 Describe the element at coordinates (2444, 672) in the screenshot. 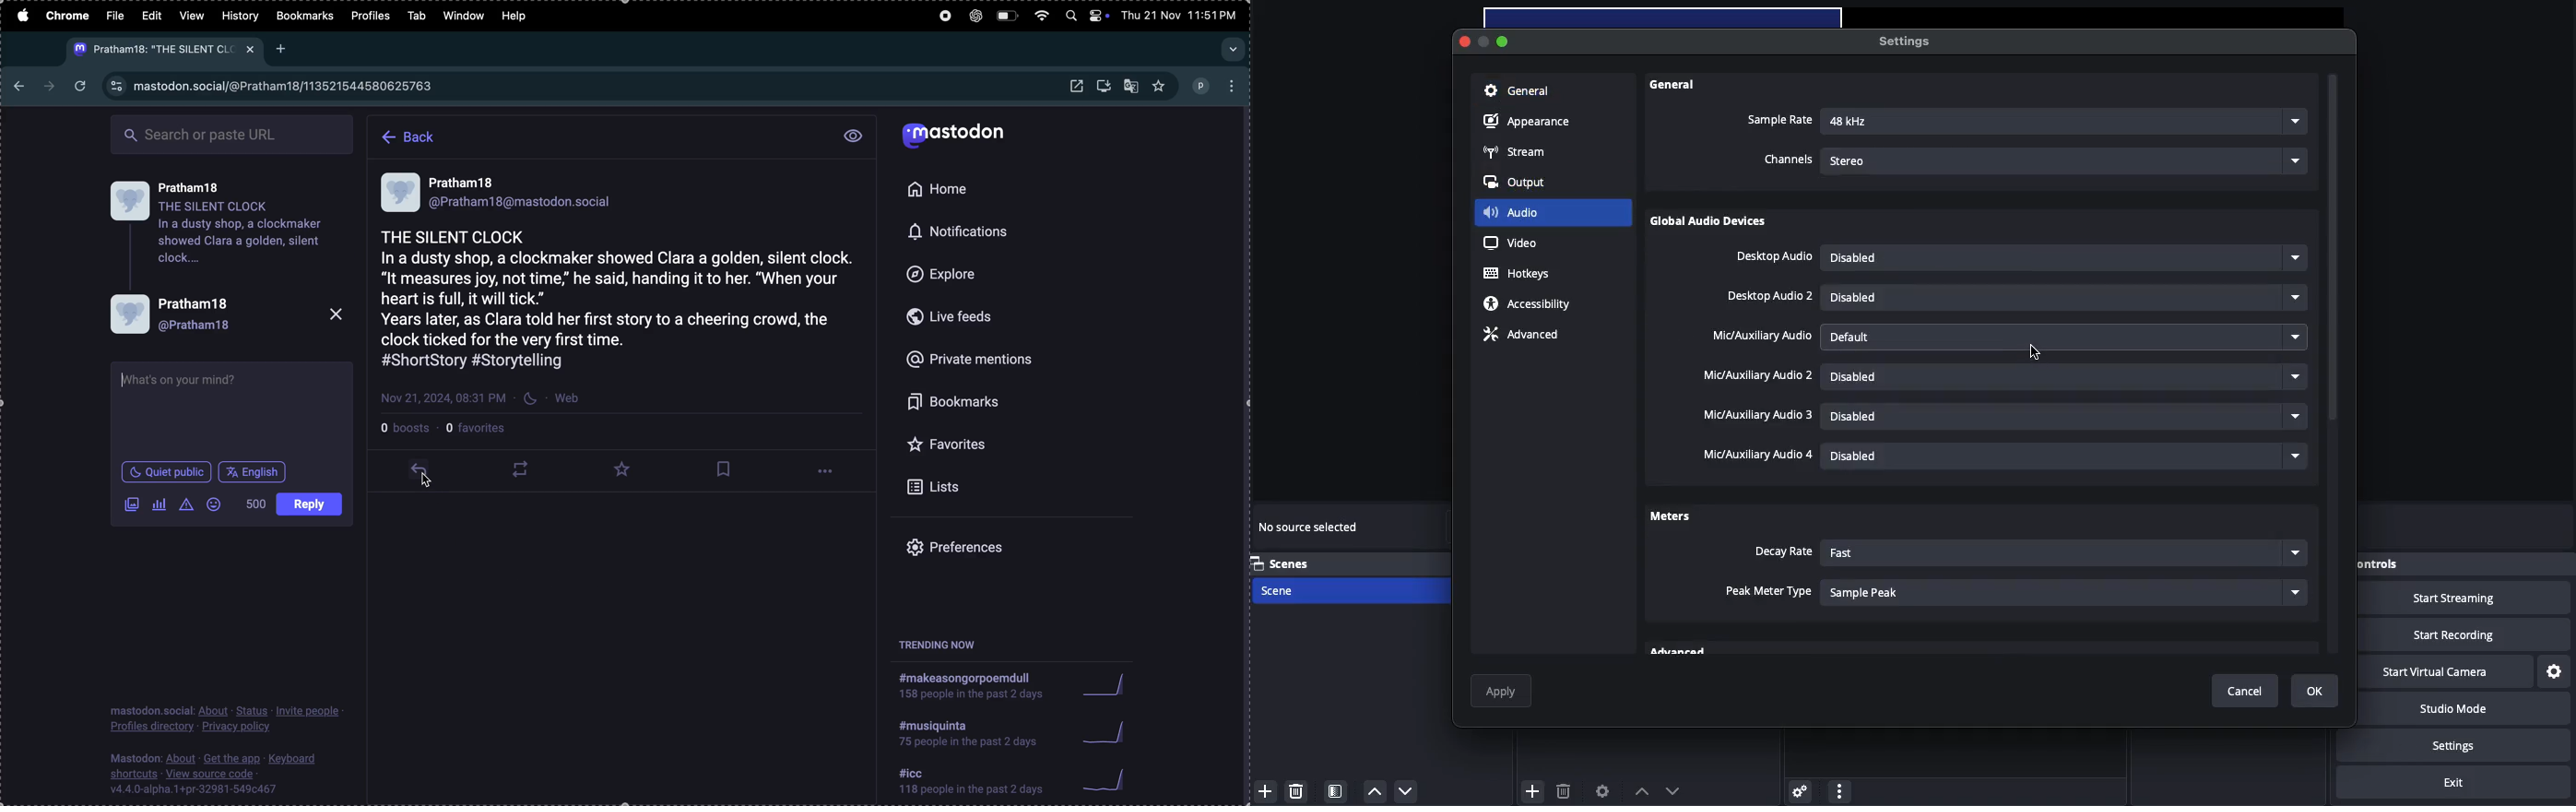

I see `Start virtual camera` at that location.